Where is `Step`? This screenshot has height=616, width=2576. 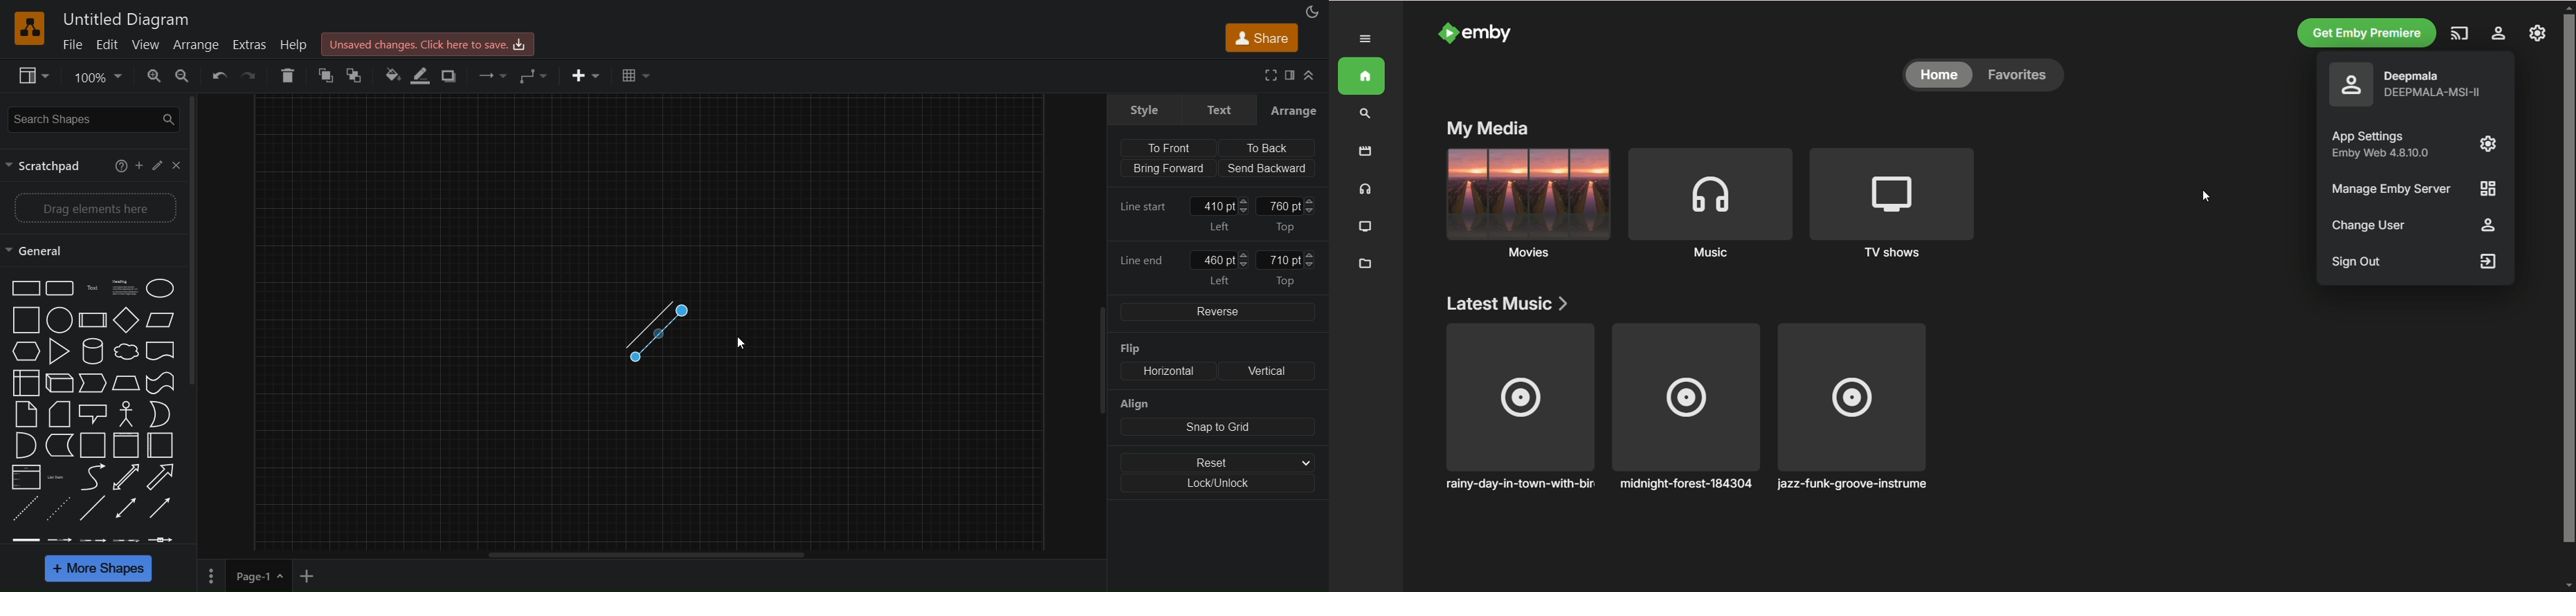 Step is located at coordinates (92, 384).